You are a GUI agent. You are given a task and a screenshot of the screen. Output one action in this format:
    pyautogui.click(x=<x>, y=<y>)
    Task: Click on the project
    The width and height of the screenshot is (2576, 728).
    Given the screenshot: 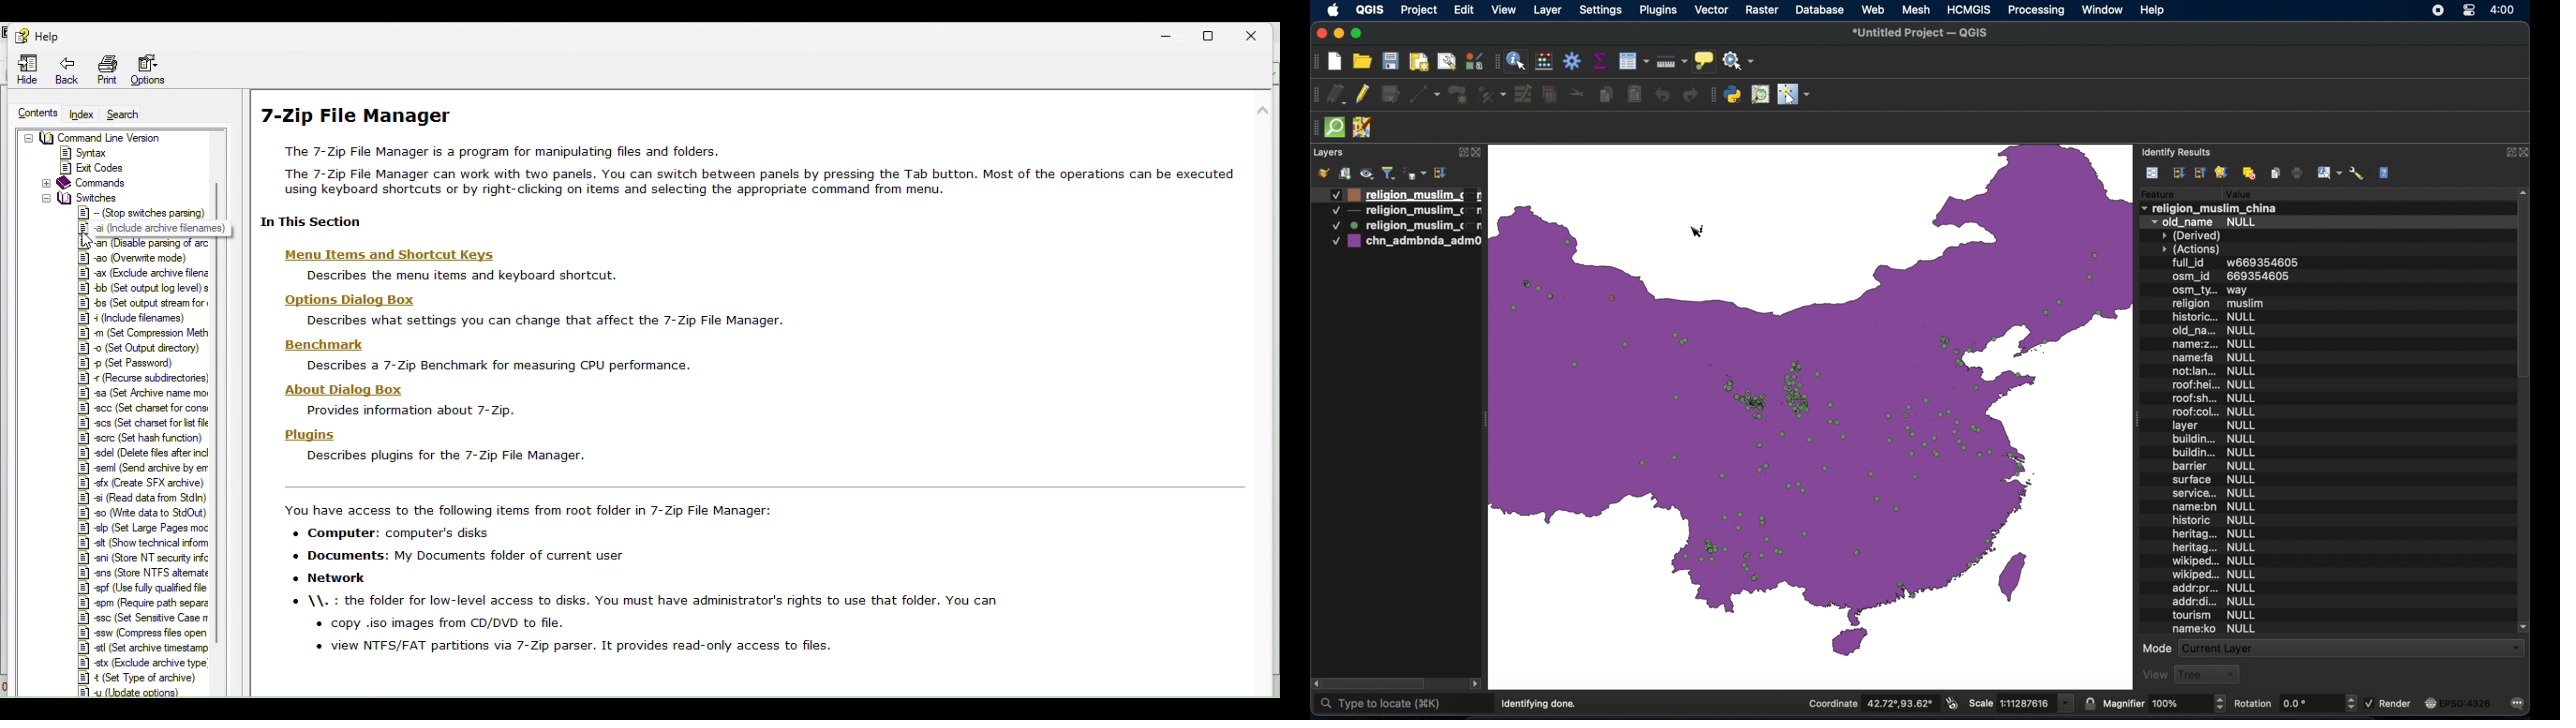 What is the action you would take?
    pyautogui.click(x=1417, y=11)
    